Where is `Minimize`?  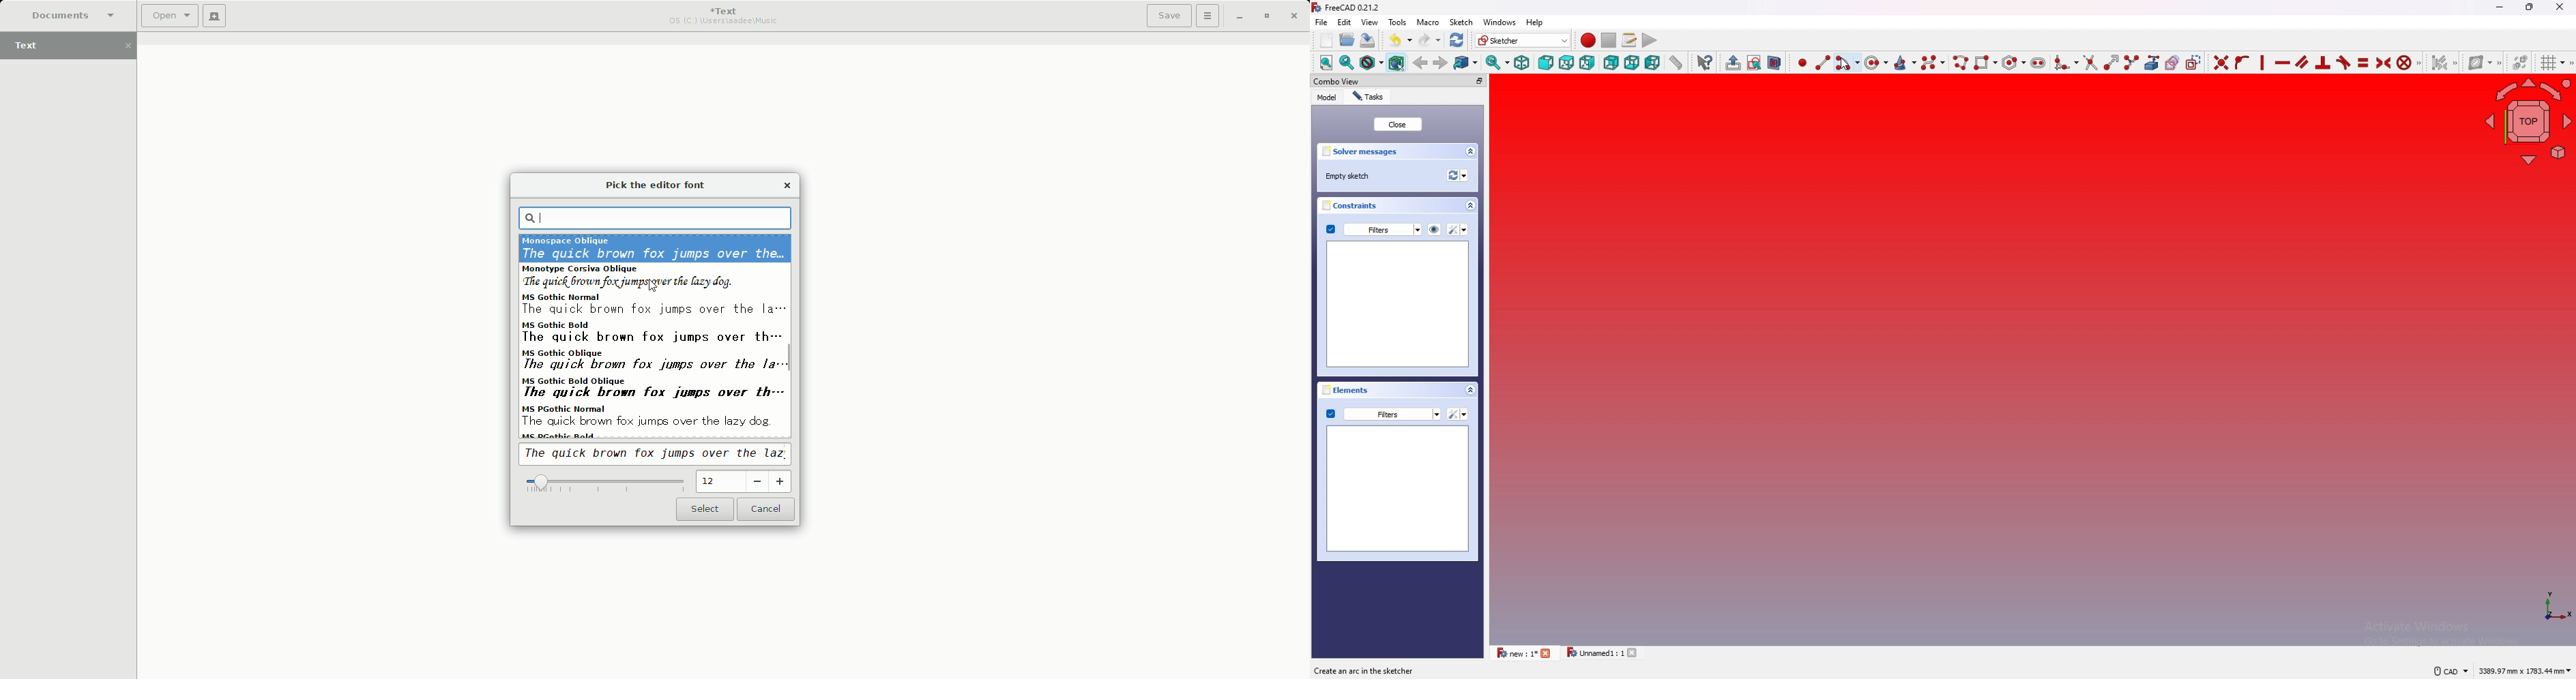 Minimize is located at coordinates (1239, 16).